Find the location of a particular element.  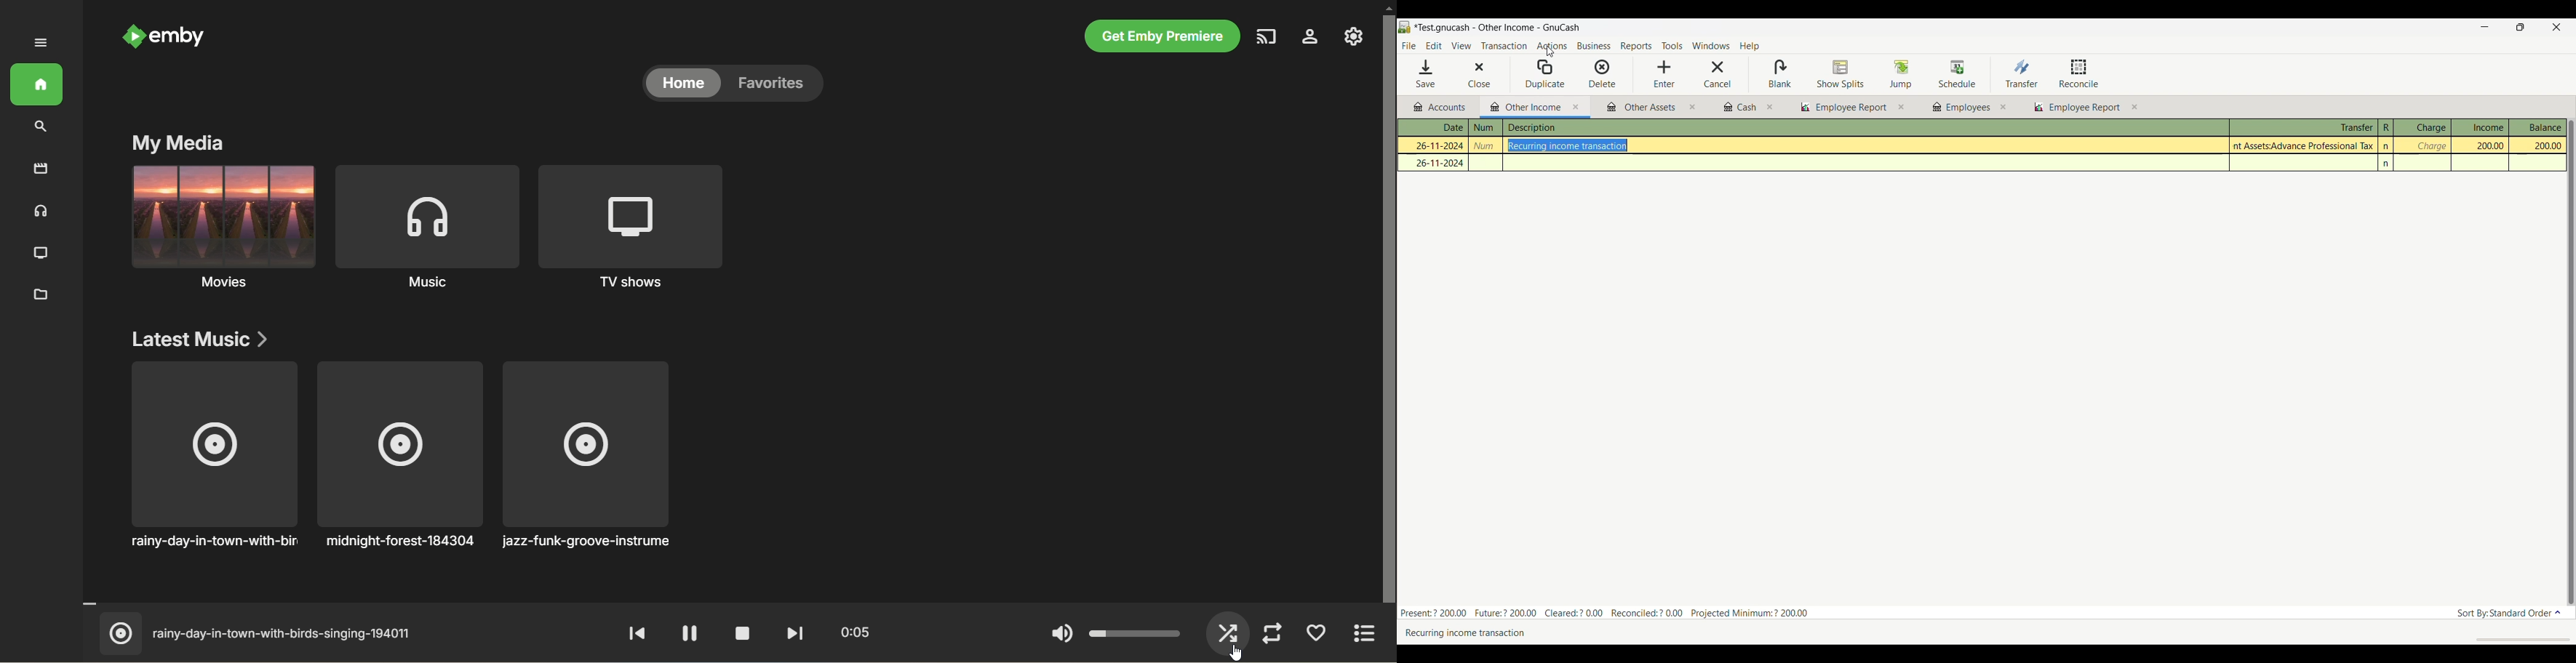

Software logo is located at coordinates (1405, 27).